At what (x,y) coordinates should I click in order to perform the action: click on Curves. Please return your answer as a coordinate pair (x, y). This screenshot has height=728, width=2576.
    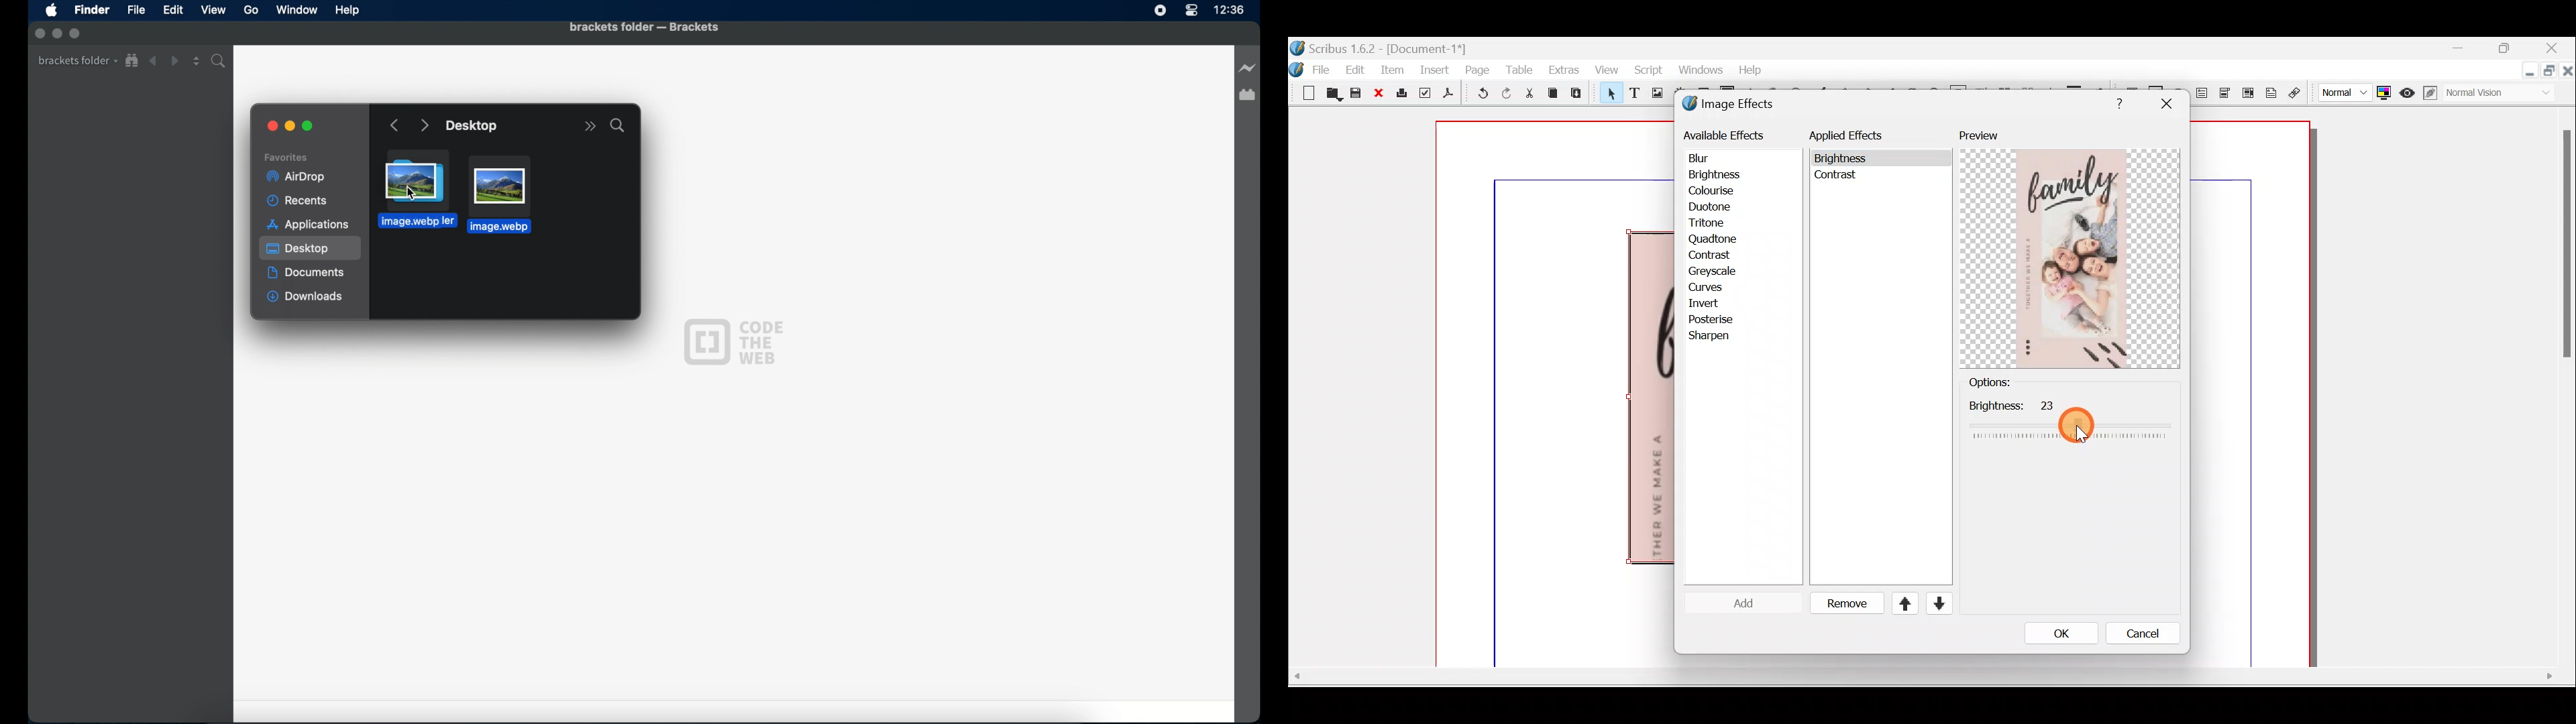
    Looking at the image, I should click on (1715, 288).